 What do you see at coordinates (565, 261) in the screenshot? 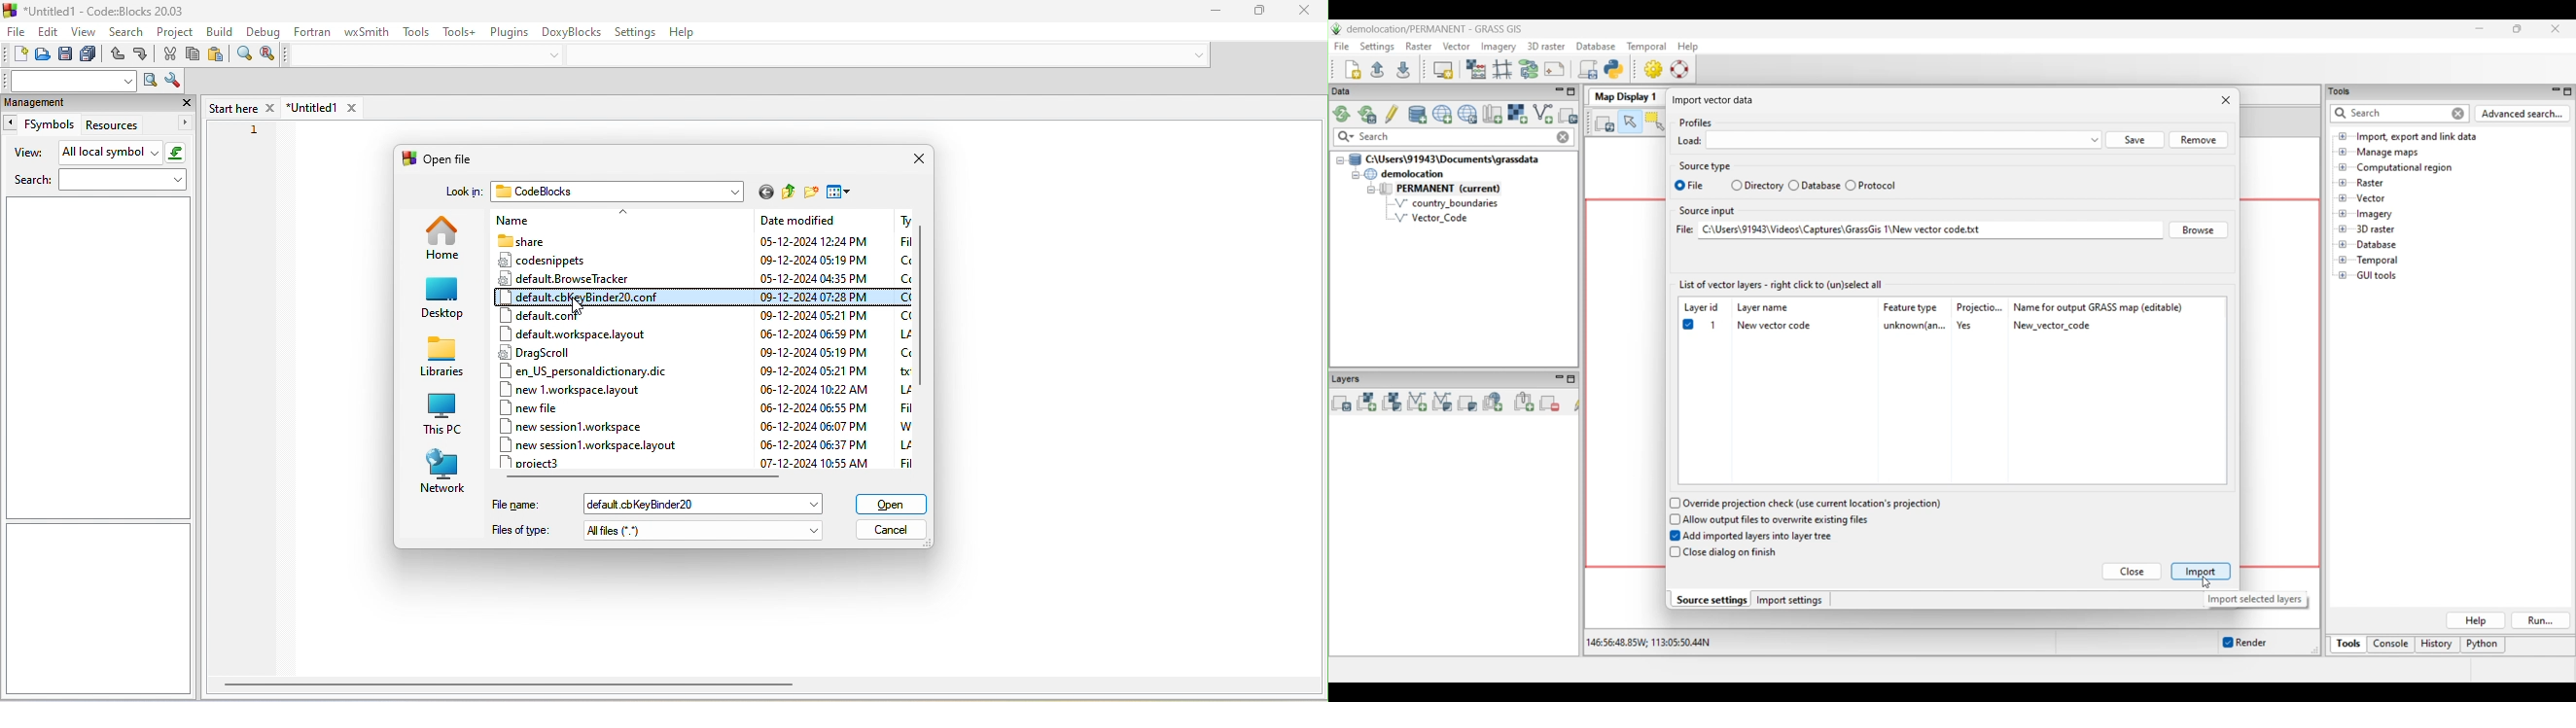
I see `code snippets` at bounding box center [565, 261].